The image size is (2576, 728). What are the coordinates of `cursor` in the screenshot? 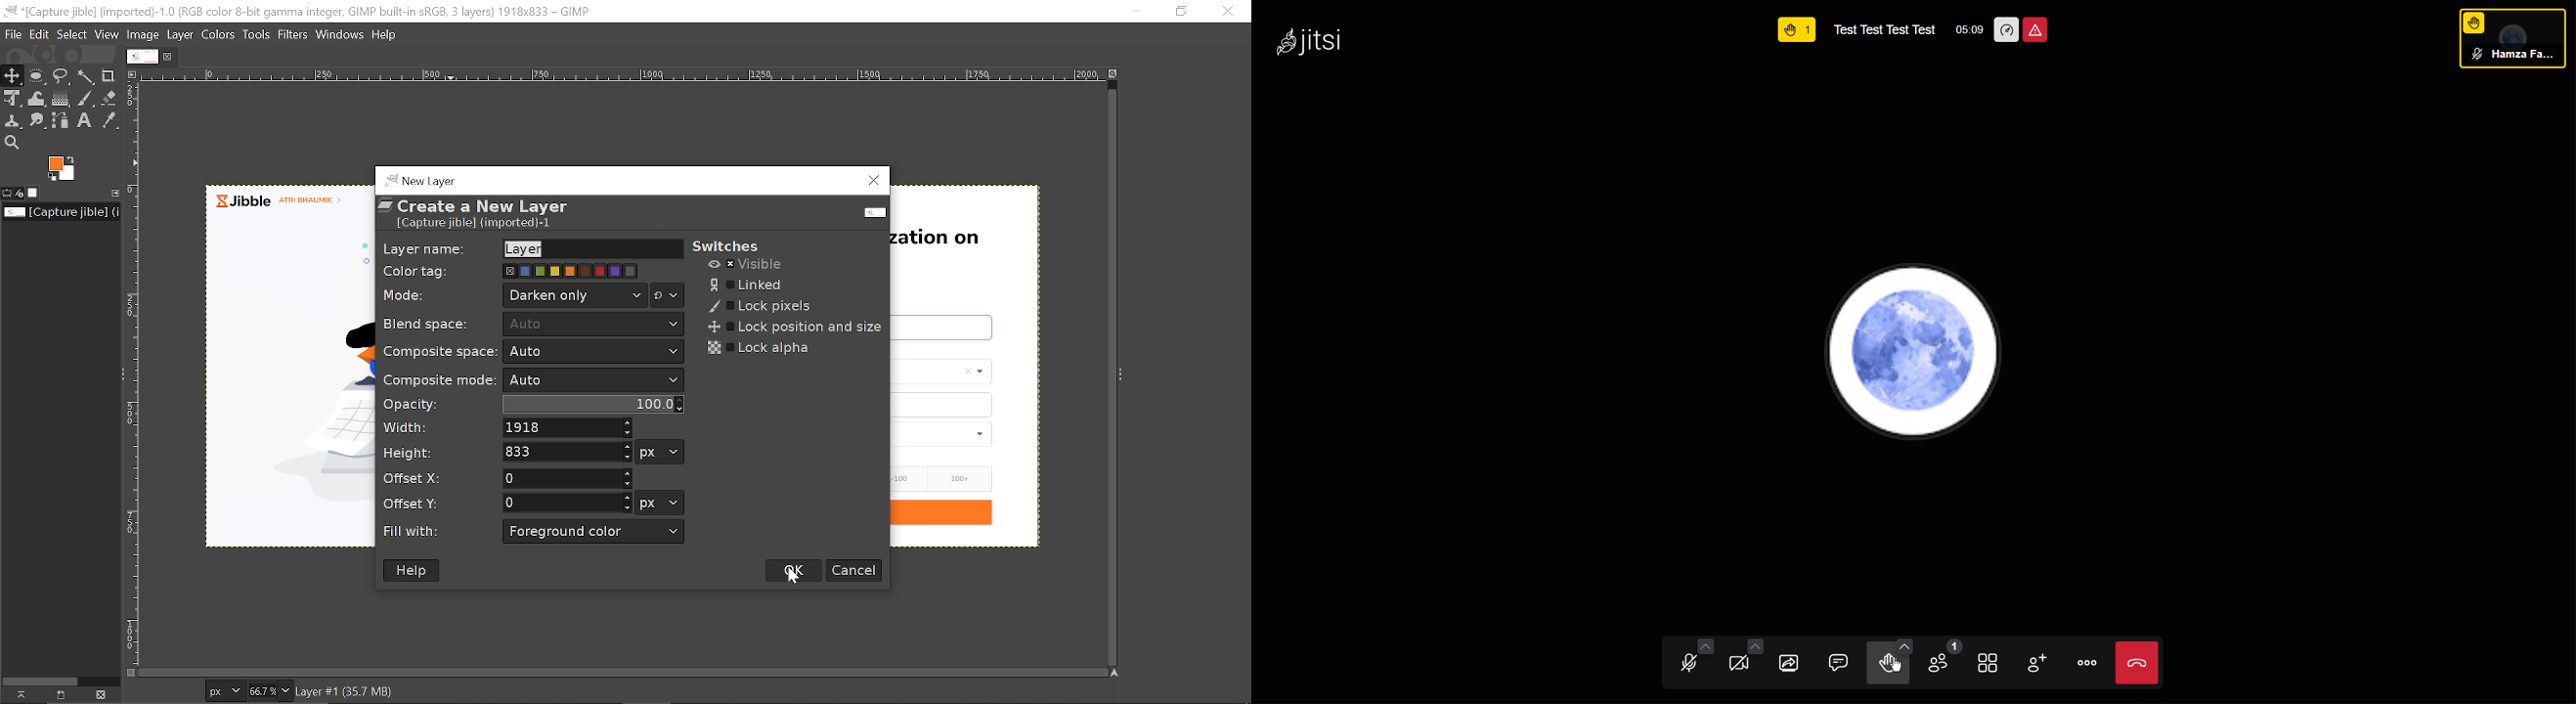 It's located at (1896, 661).